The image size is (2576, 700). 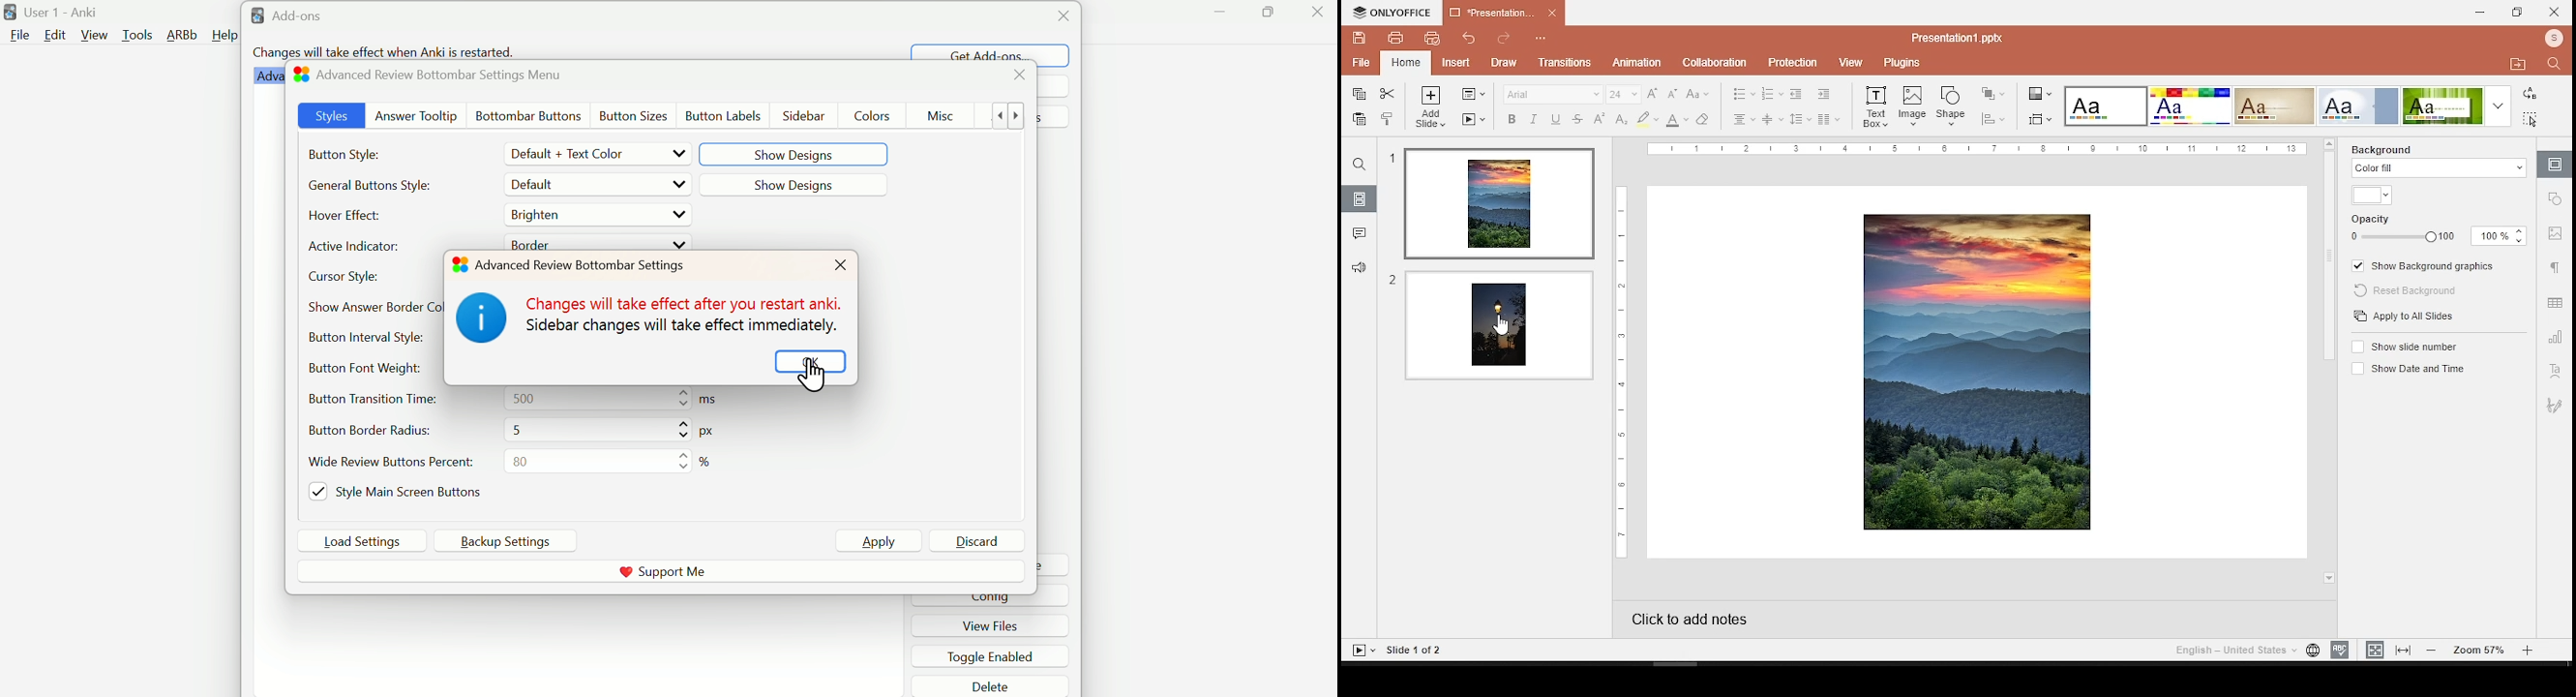 I want to click on Cursor Style, so click(x=342, y=278).